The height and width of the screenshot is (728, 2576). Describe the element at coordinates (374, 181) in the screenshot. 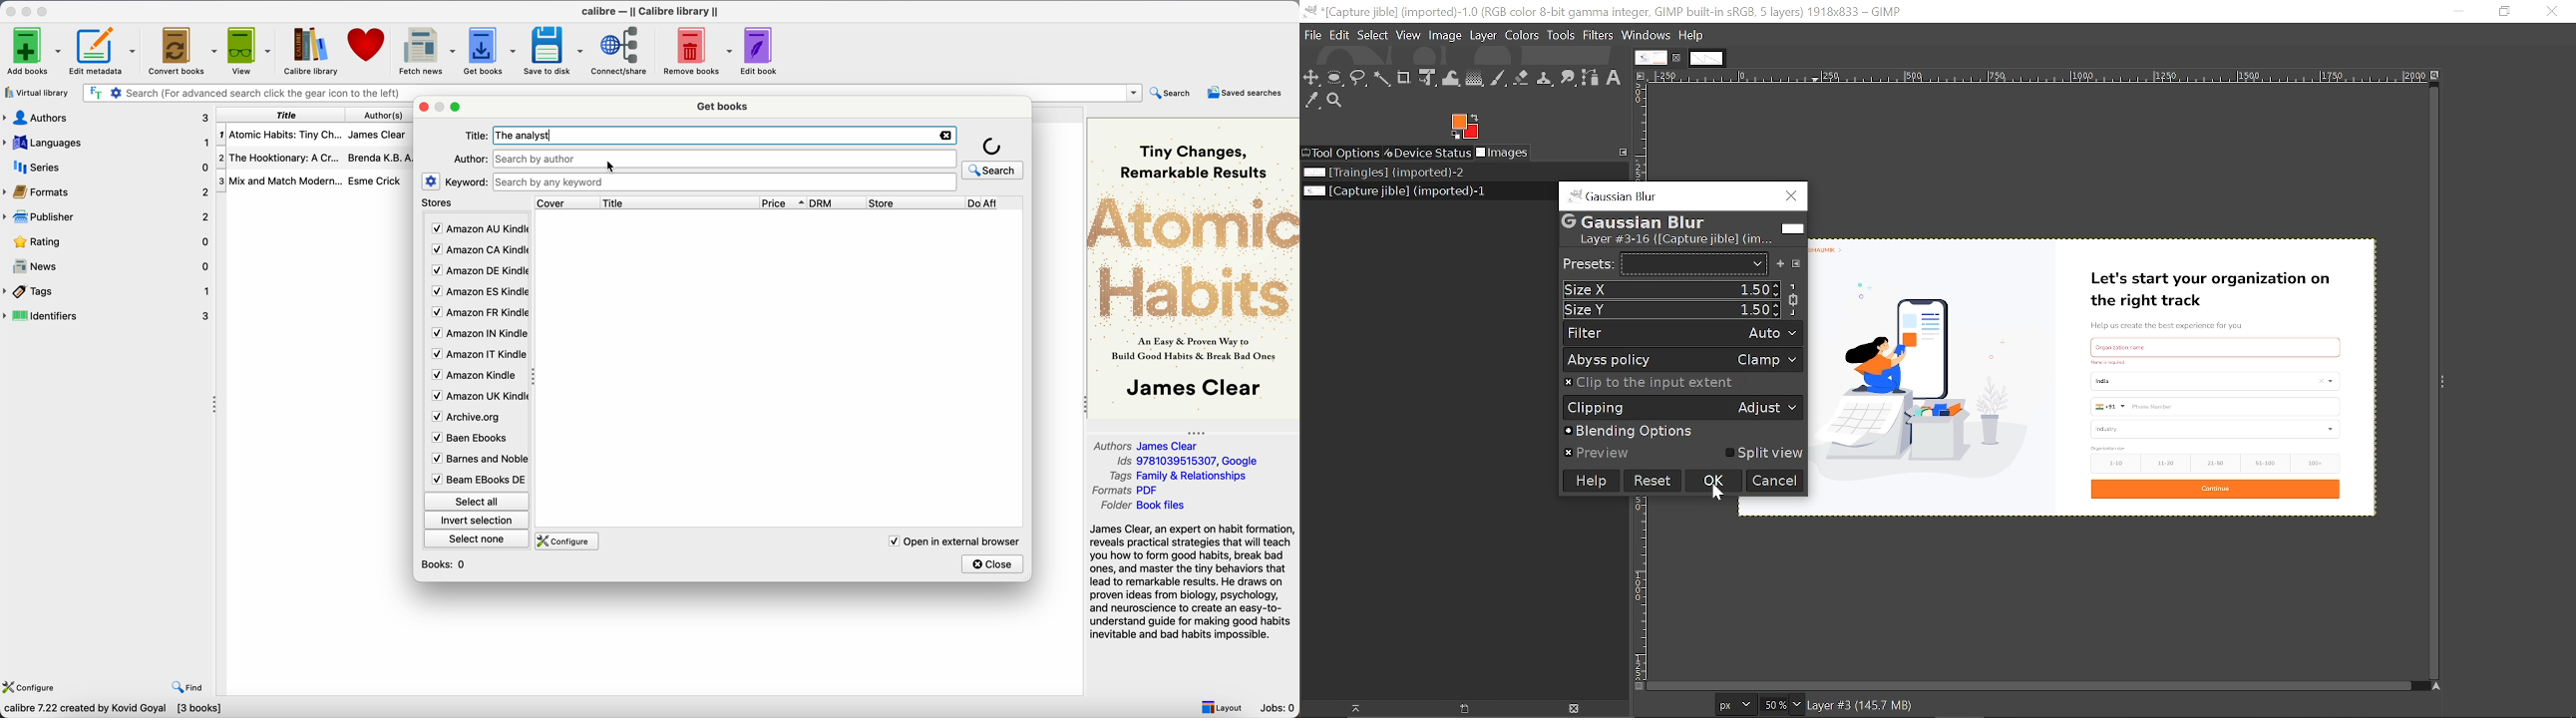

I see `Esme Crick` at that location.